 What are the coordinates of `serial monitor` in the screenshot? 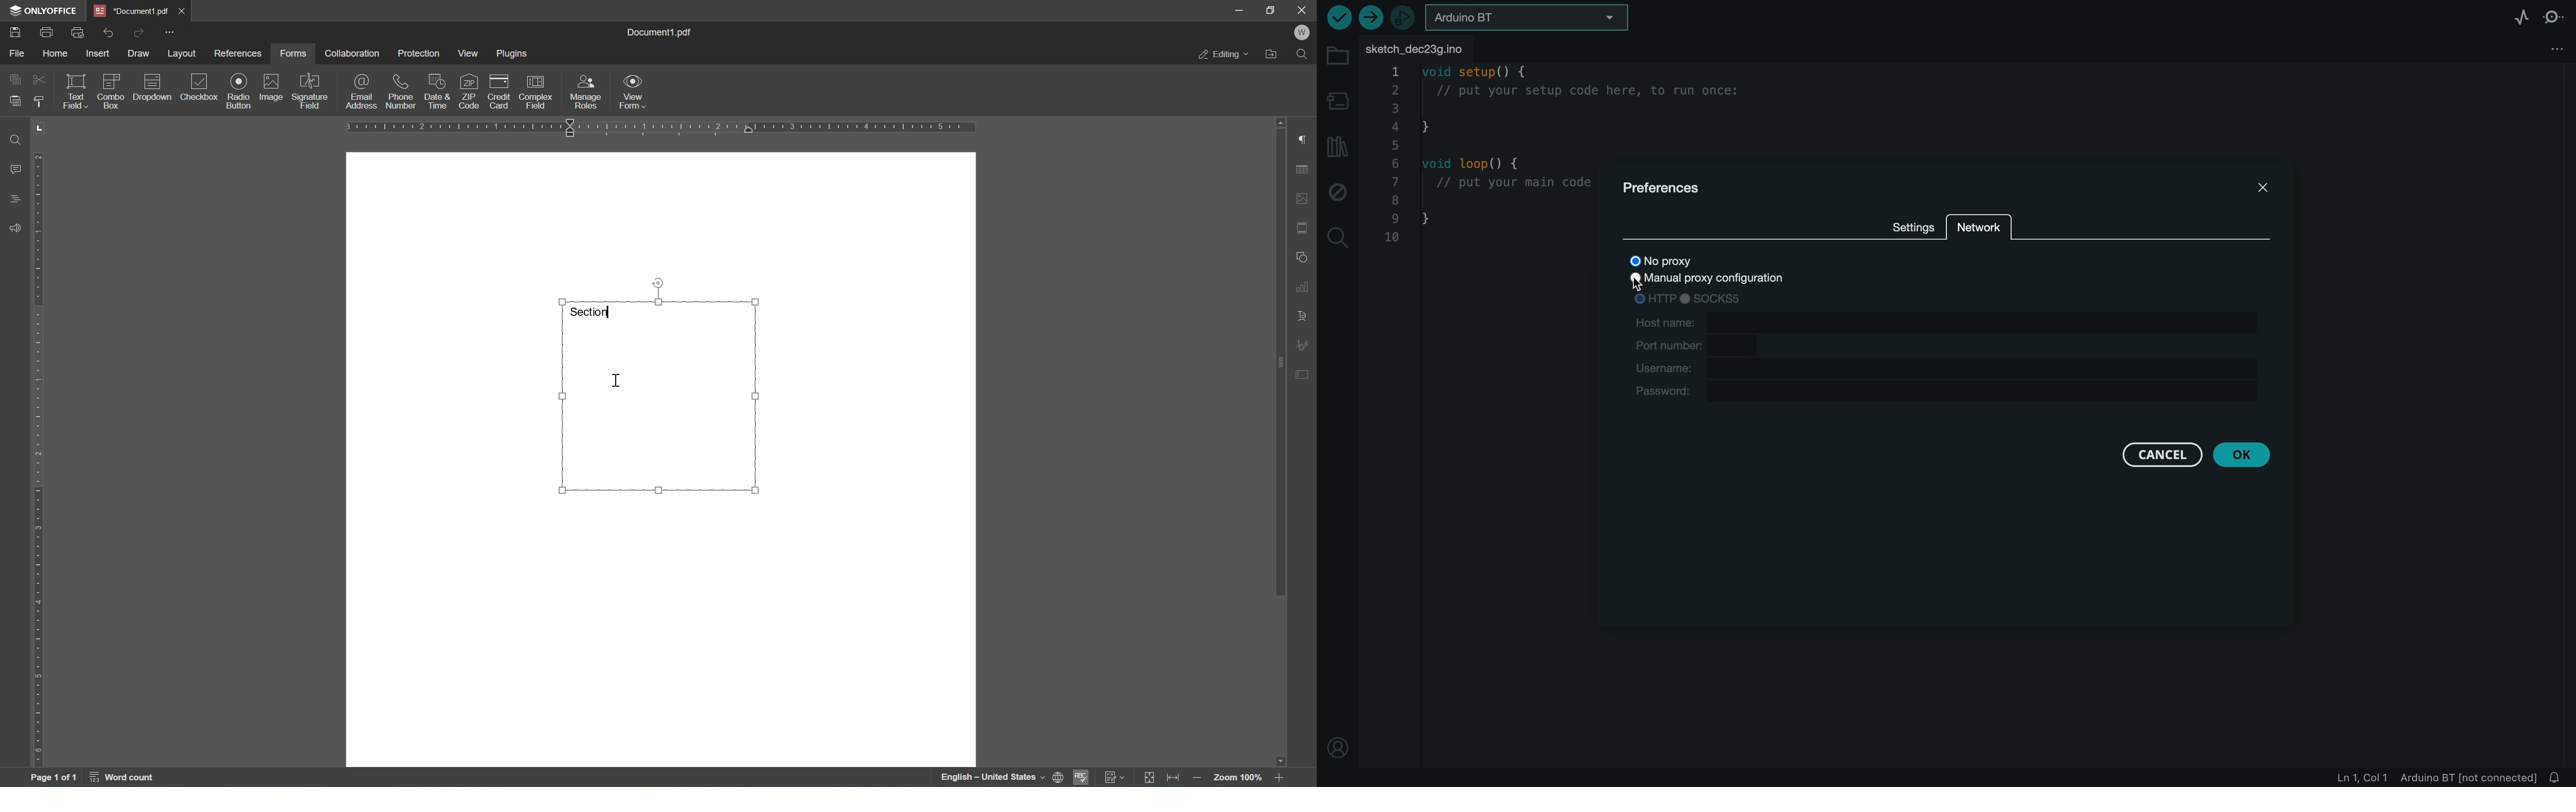 It's located at (2555, 17).